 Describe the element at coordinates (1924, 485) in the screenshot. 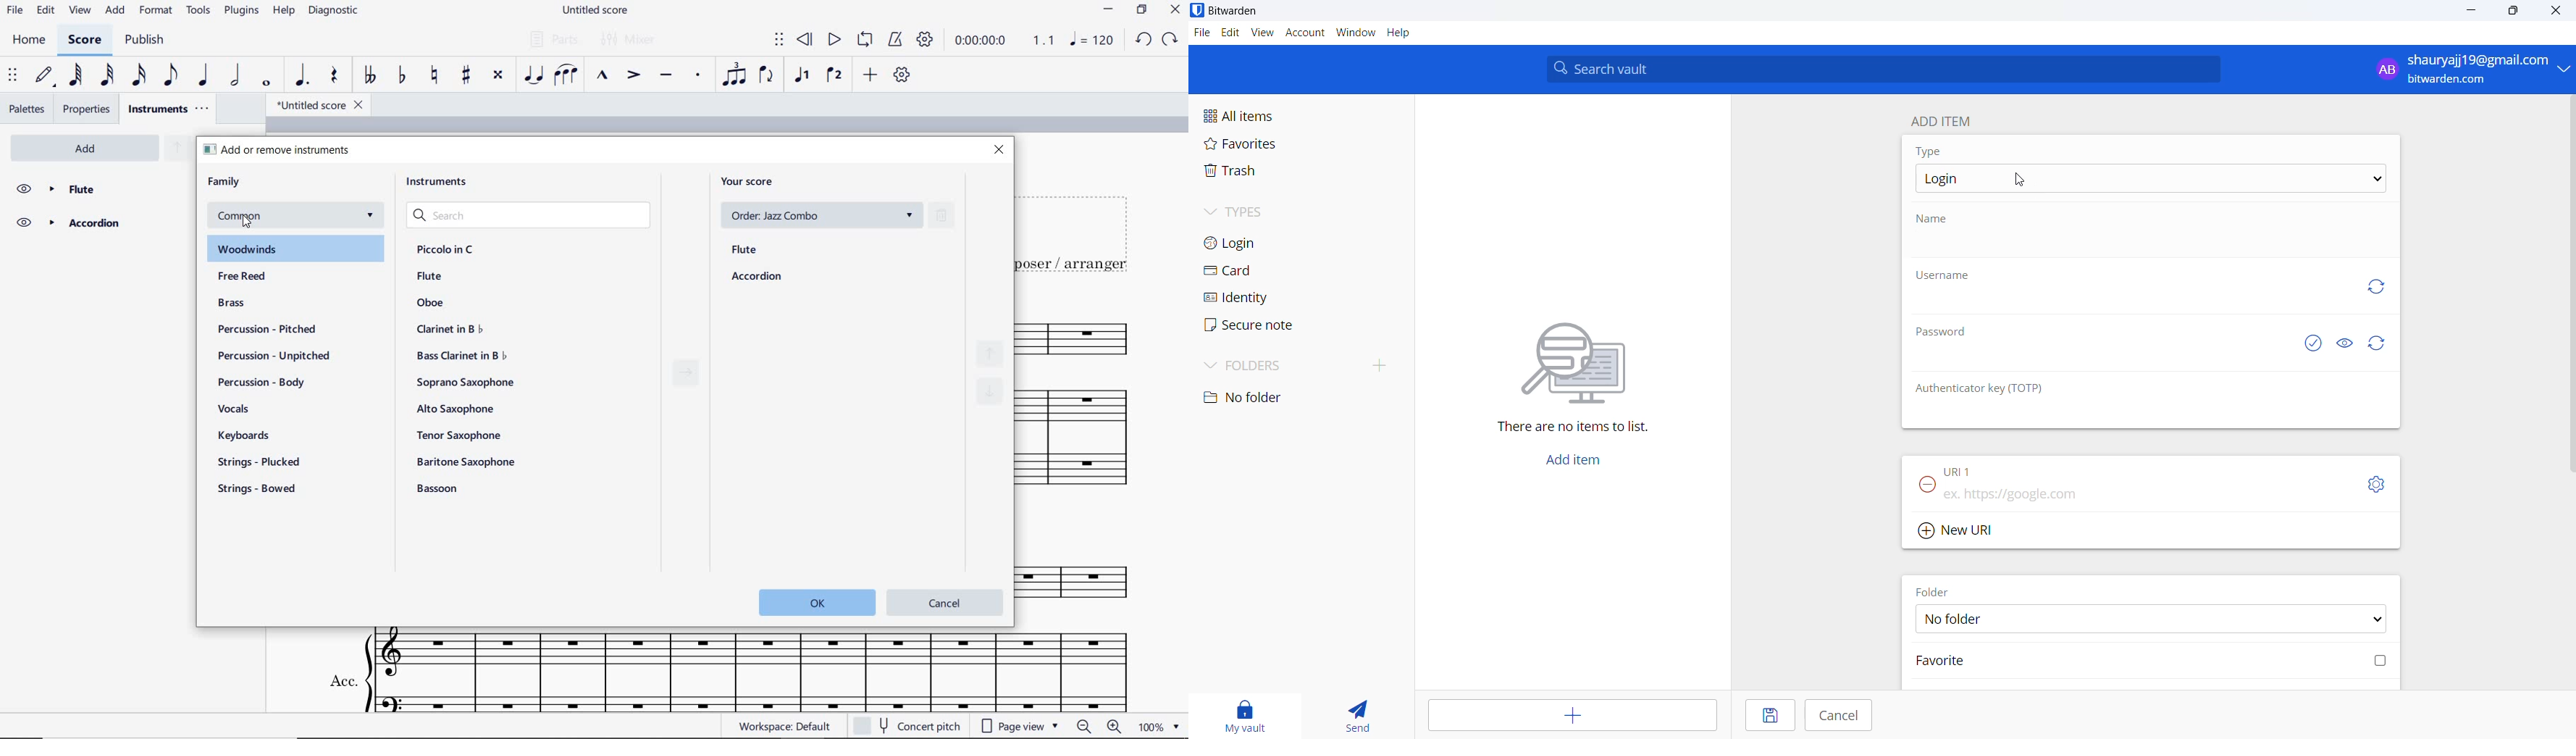

I see `remove URL` at that location.